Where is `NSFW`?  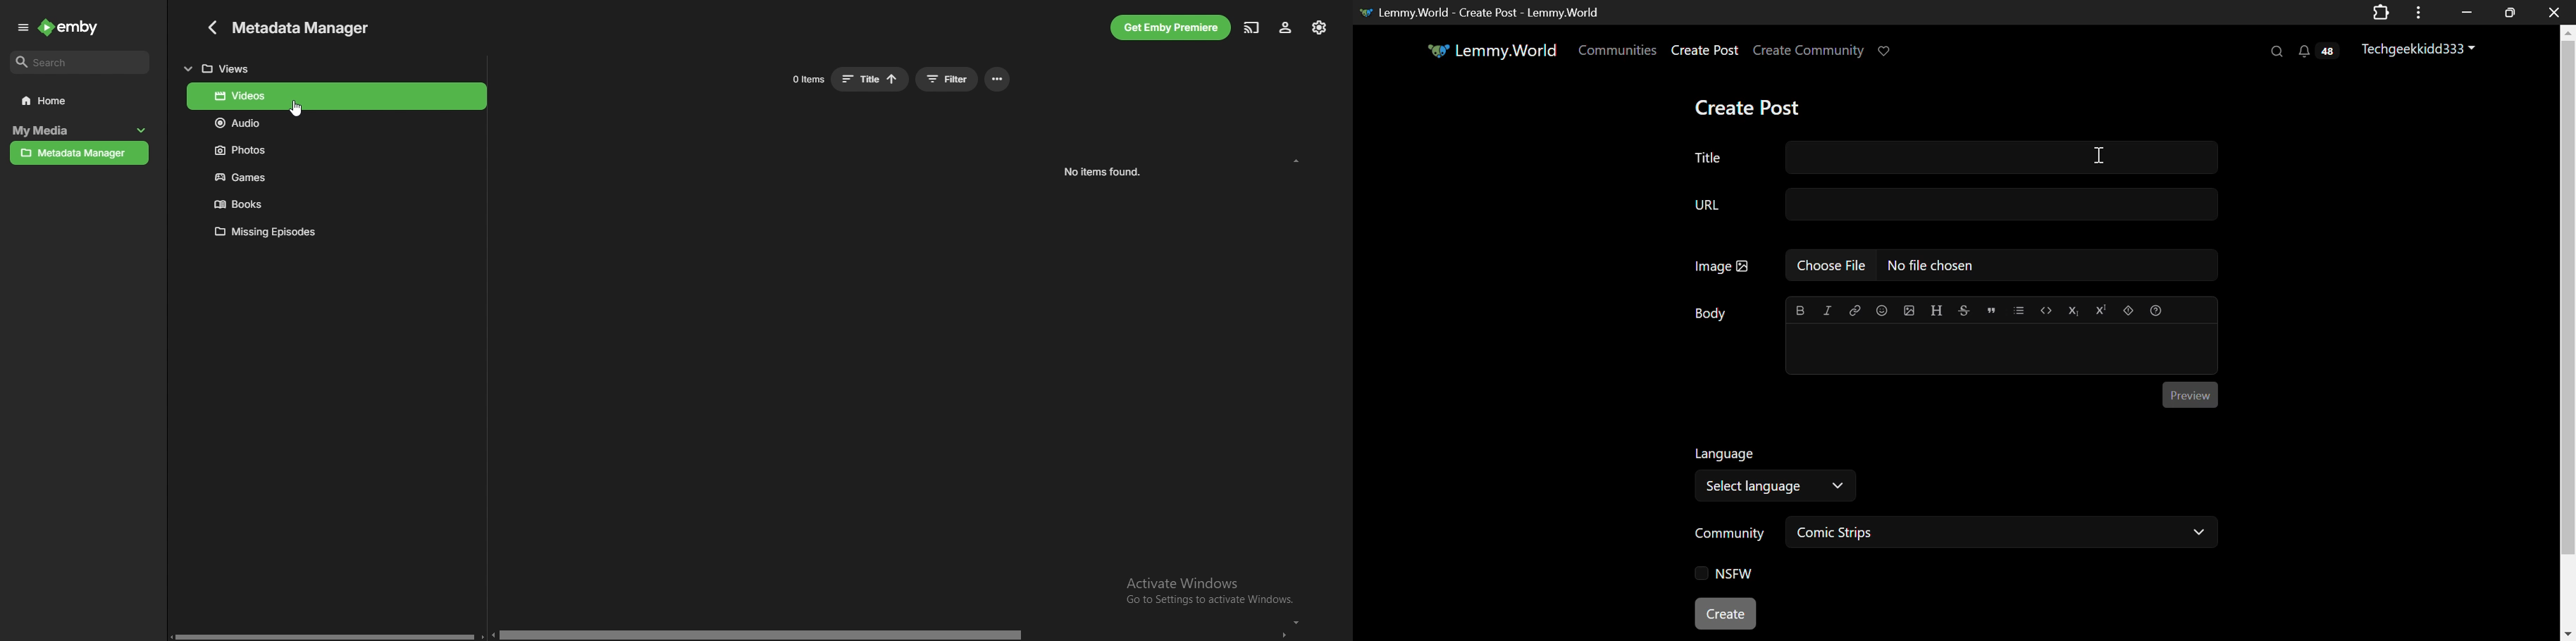
NSFW is located at coordinates (1726, 575).